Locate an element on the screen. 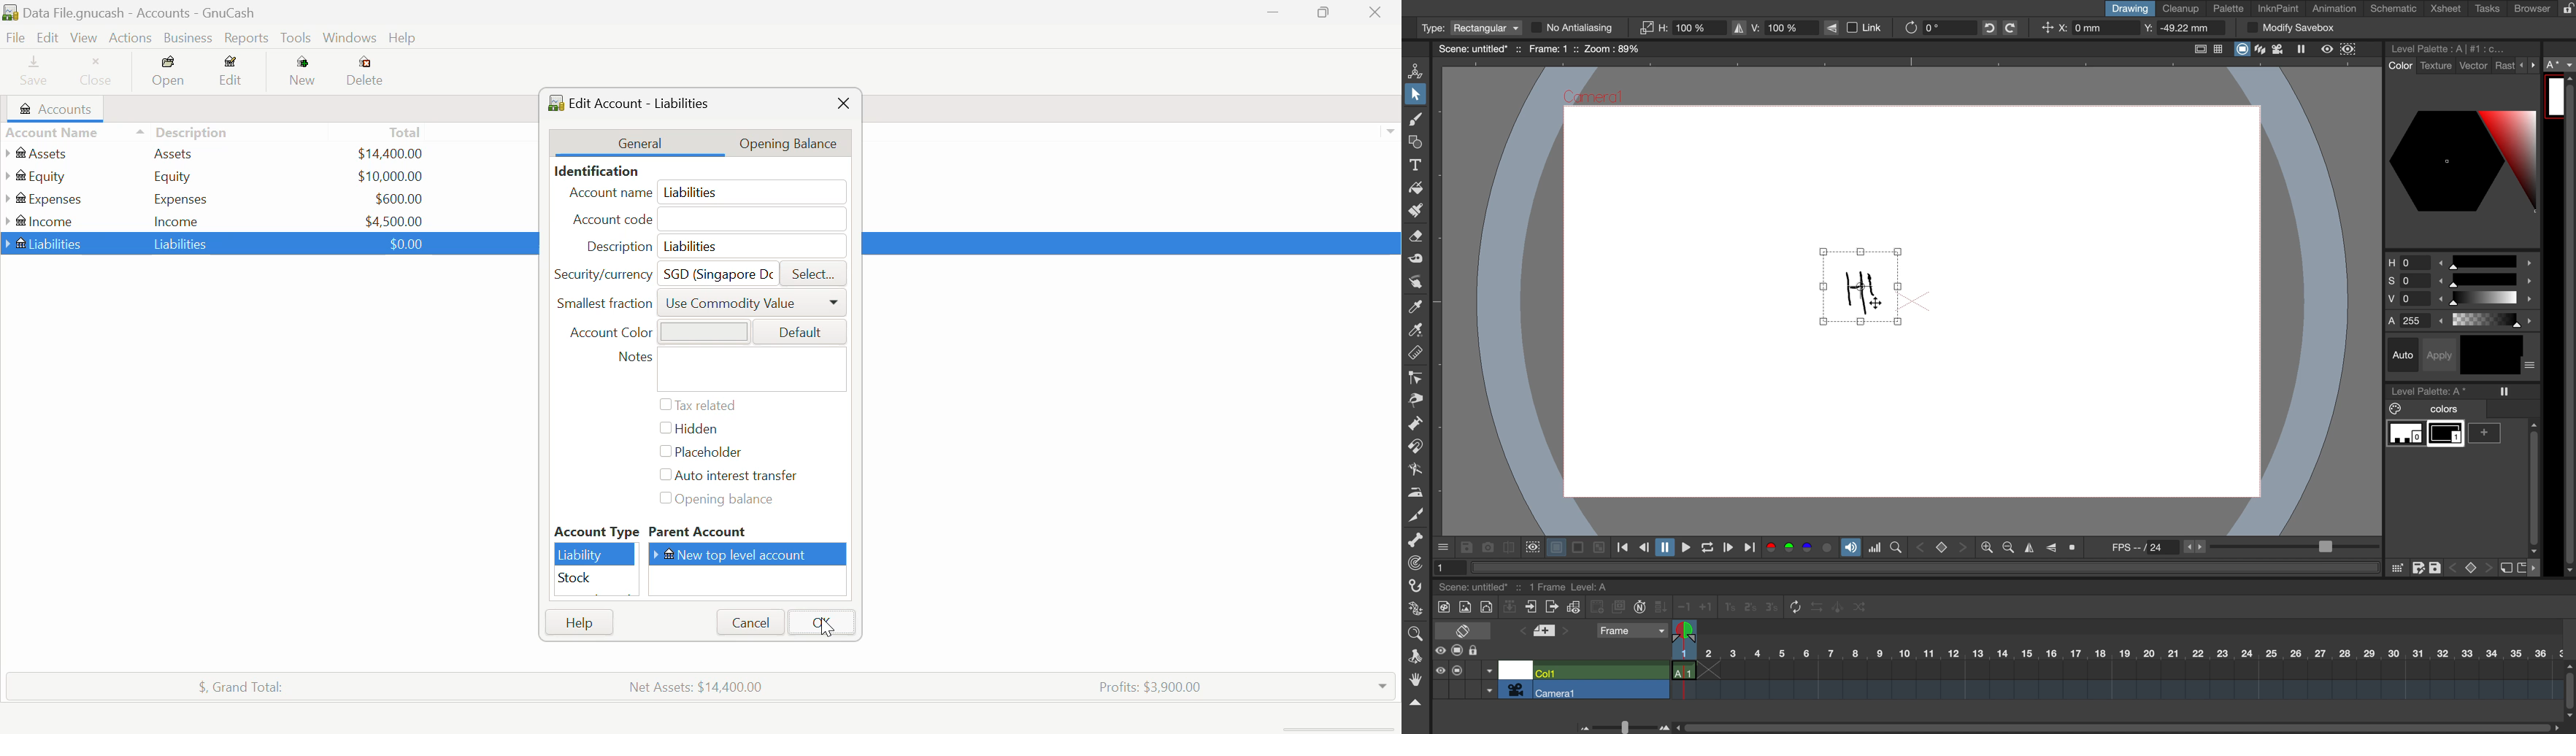 This screenshot has width=2576, height=756. new raster level is located at coordinates (1464, 608).